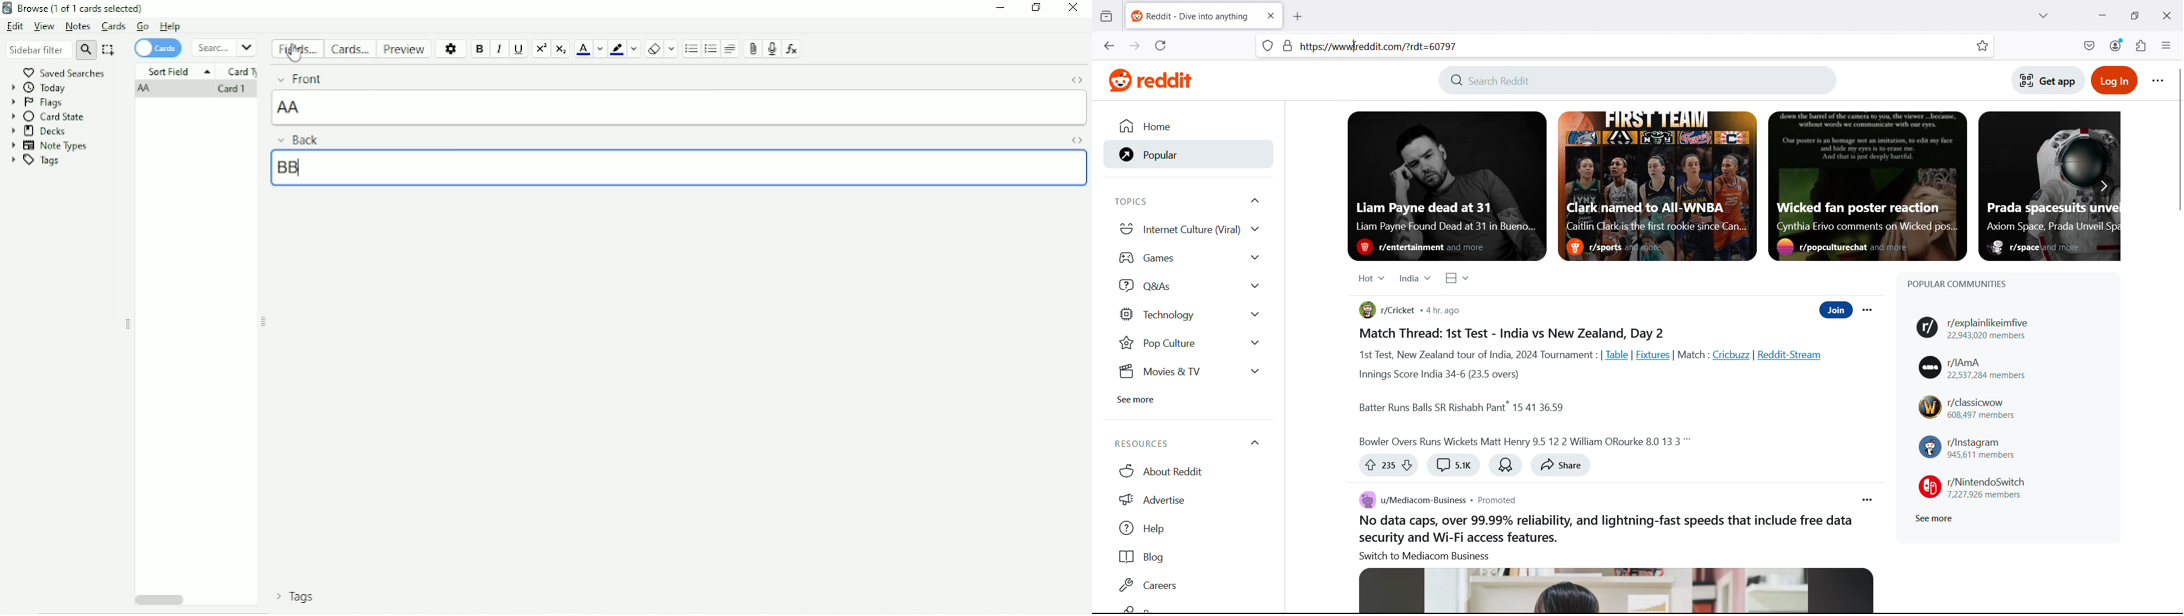  What do you see at coordinates (1837, 310) in the screenshot?
I see `Join community` at bounding box center [1837, 310].